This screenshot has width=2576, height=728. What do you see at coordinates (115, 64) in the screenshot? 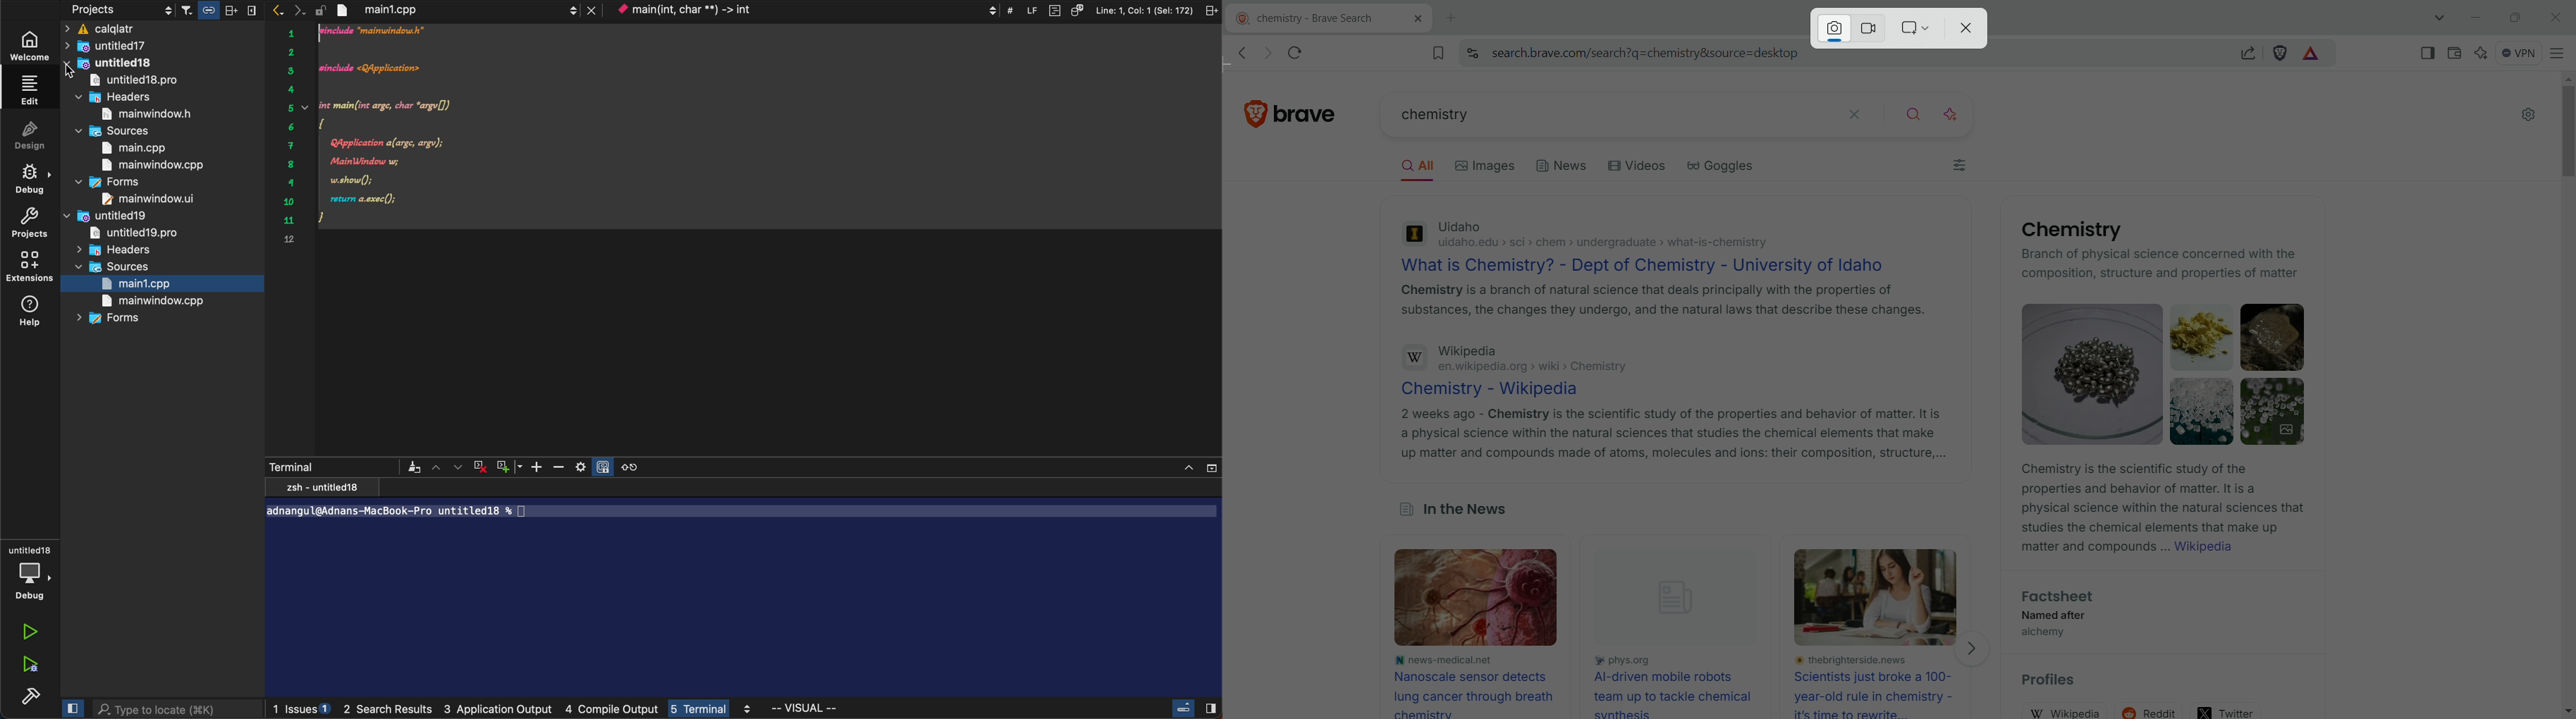
I see `untitled 18` at bounding box center [115, 64].